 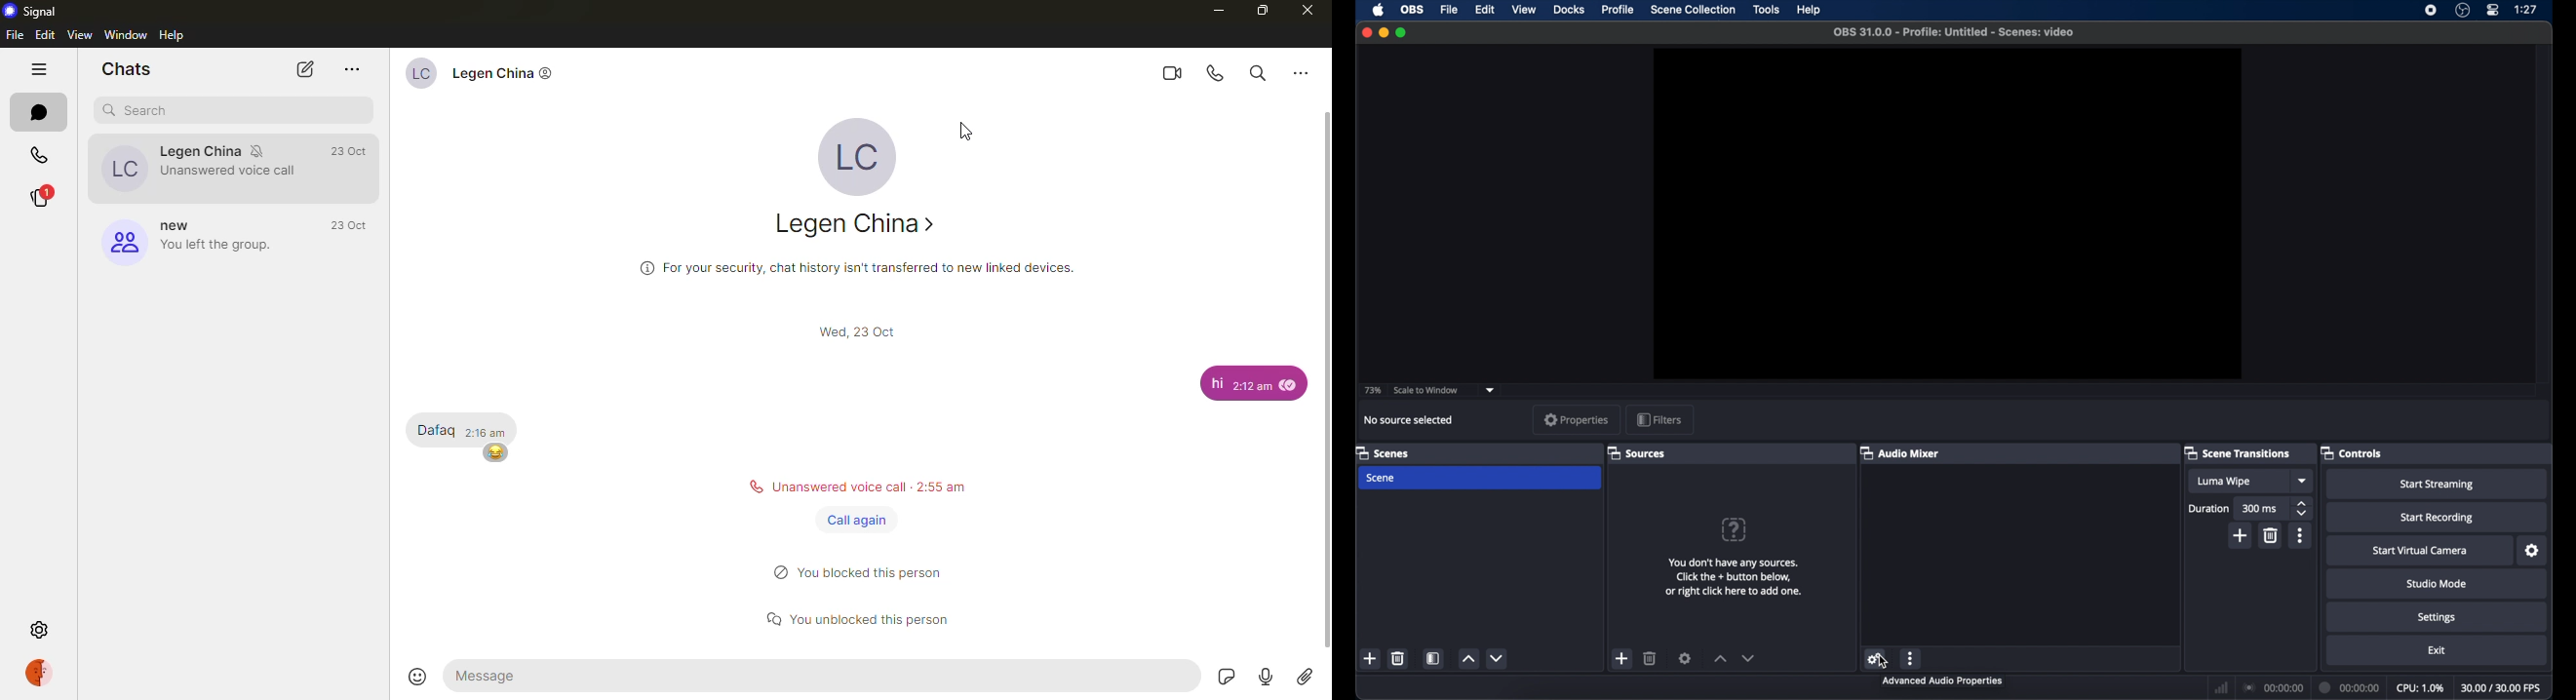 I want to click on close, so click(x=1367, y=32).